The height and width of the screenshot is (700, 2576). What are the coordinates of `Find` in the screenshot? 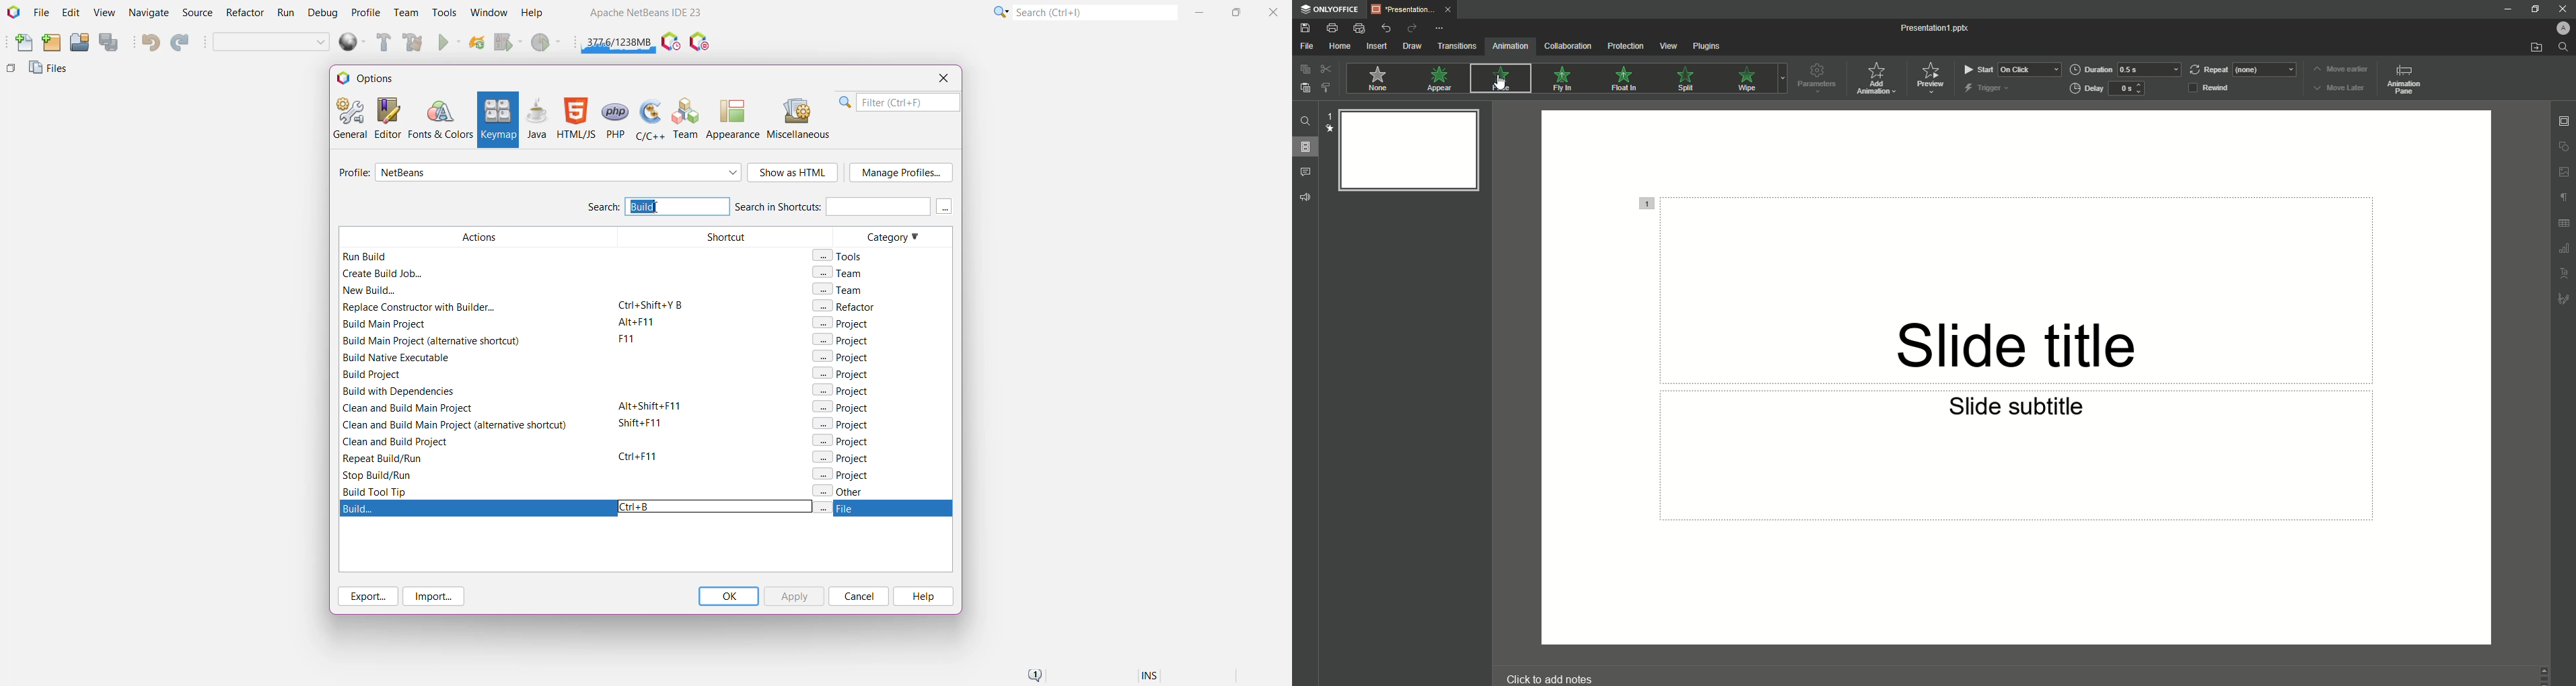 It's located at (1305, 122).